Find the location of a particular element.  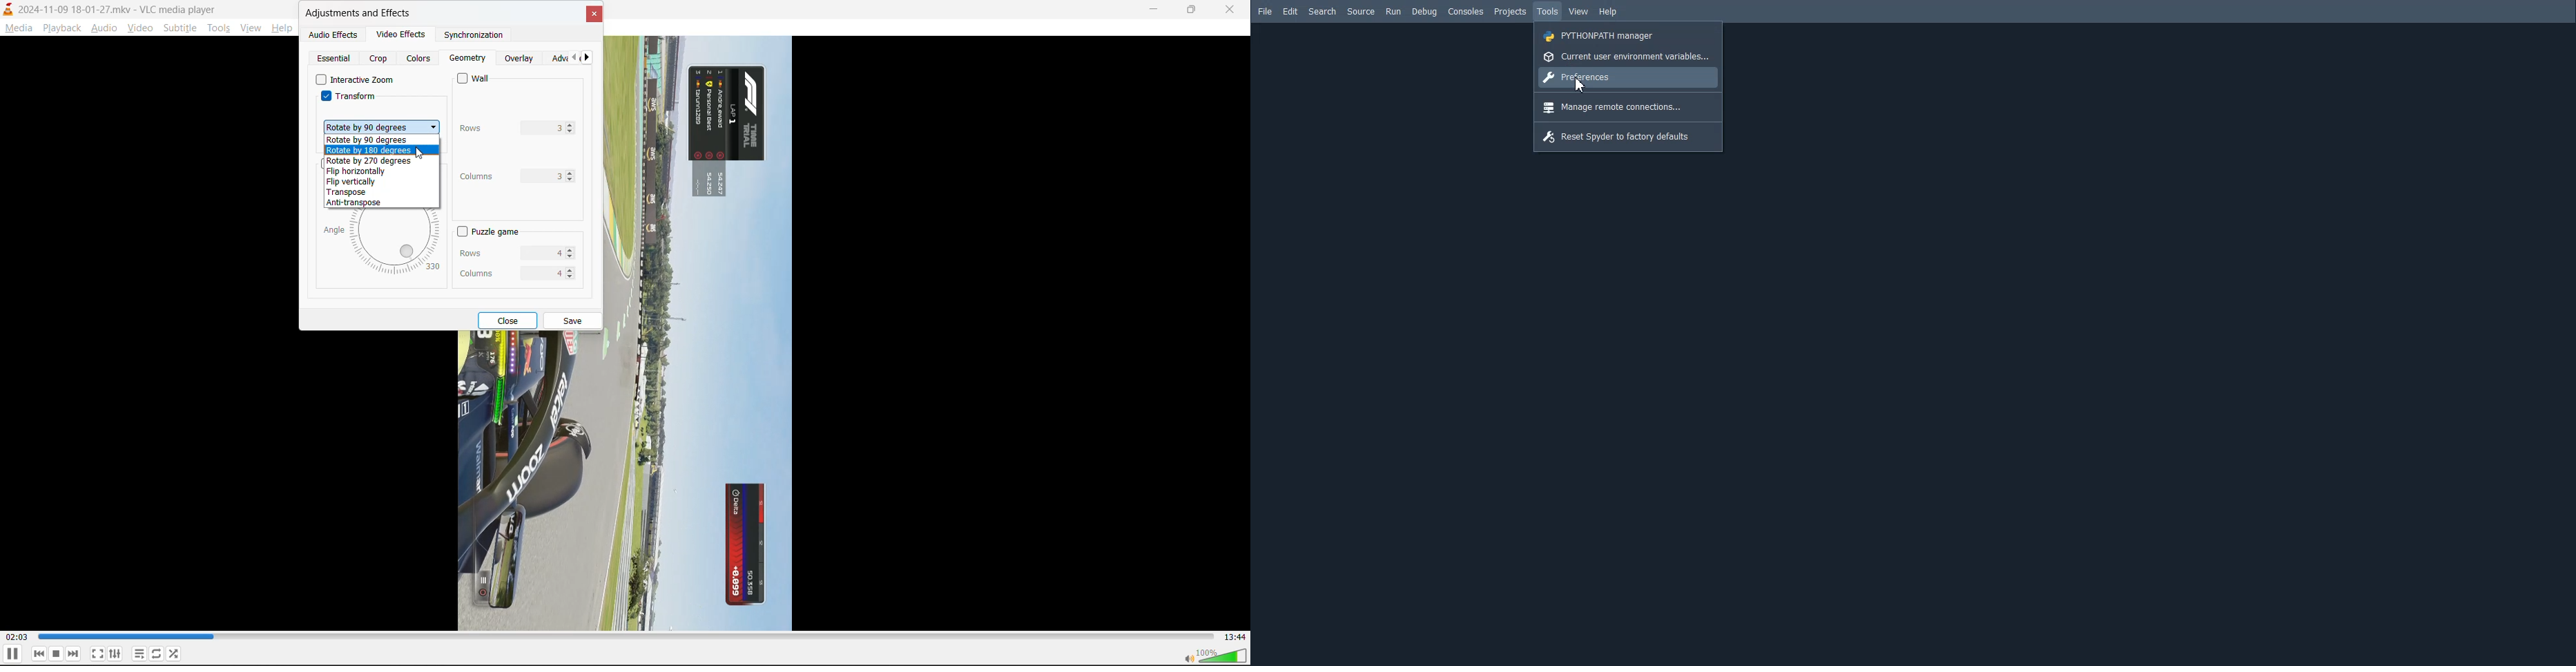

rotate 270 degrees is located at coordinates (371, 161).